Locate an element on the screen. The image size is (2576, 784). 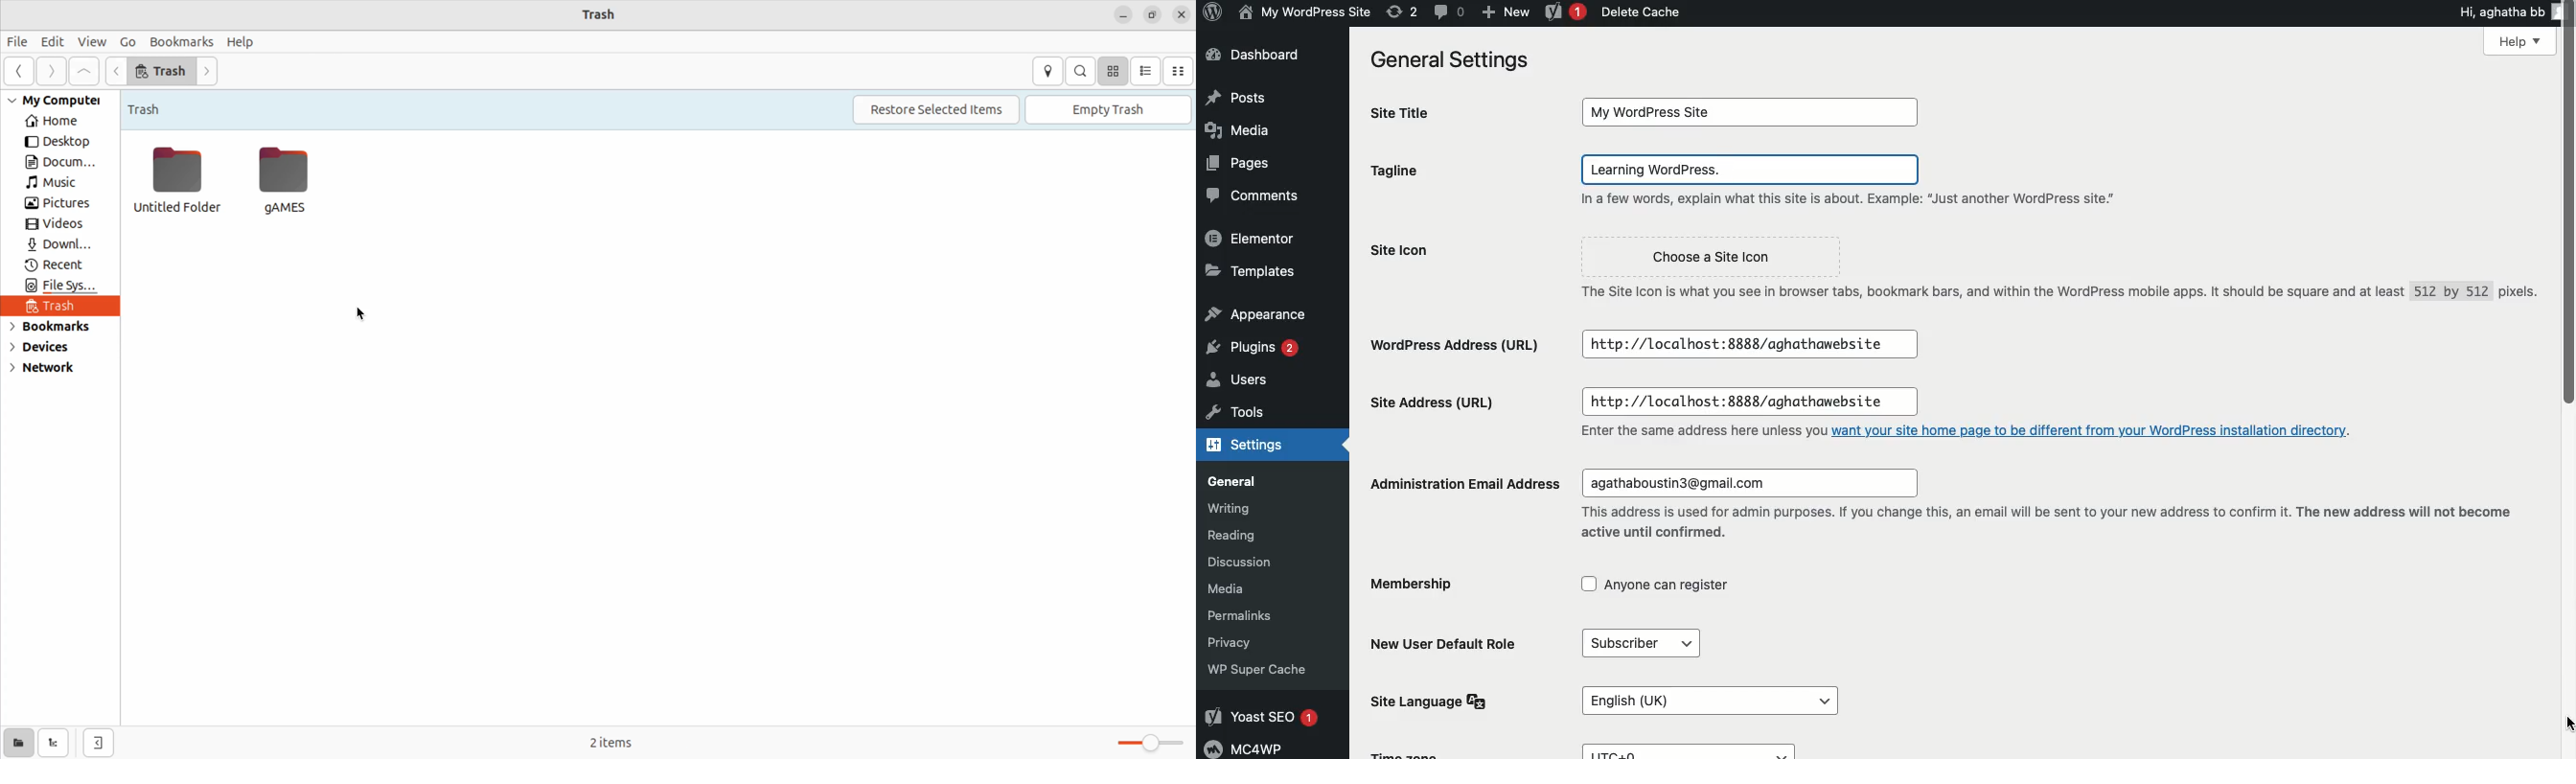
cursor is located at coordinates (2564, 722).